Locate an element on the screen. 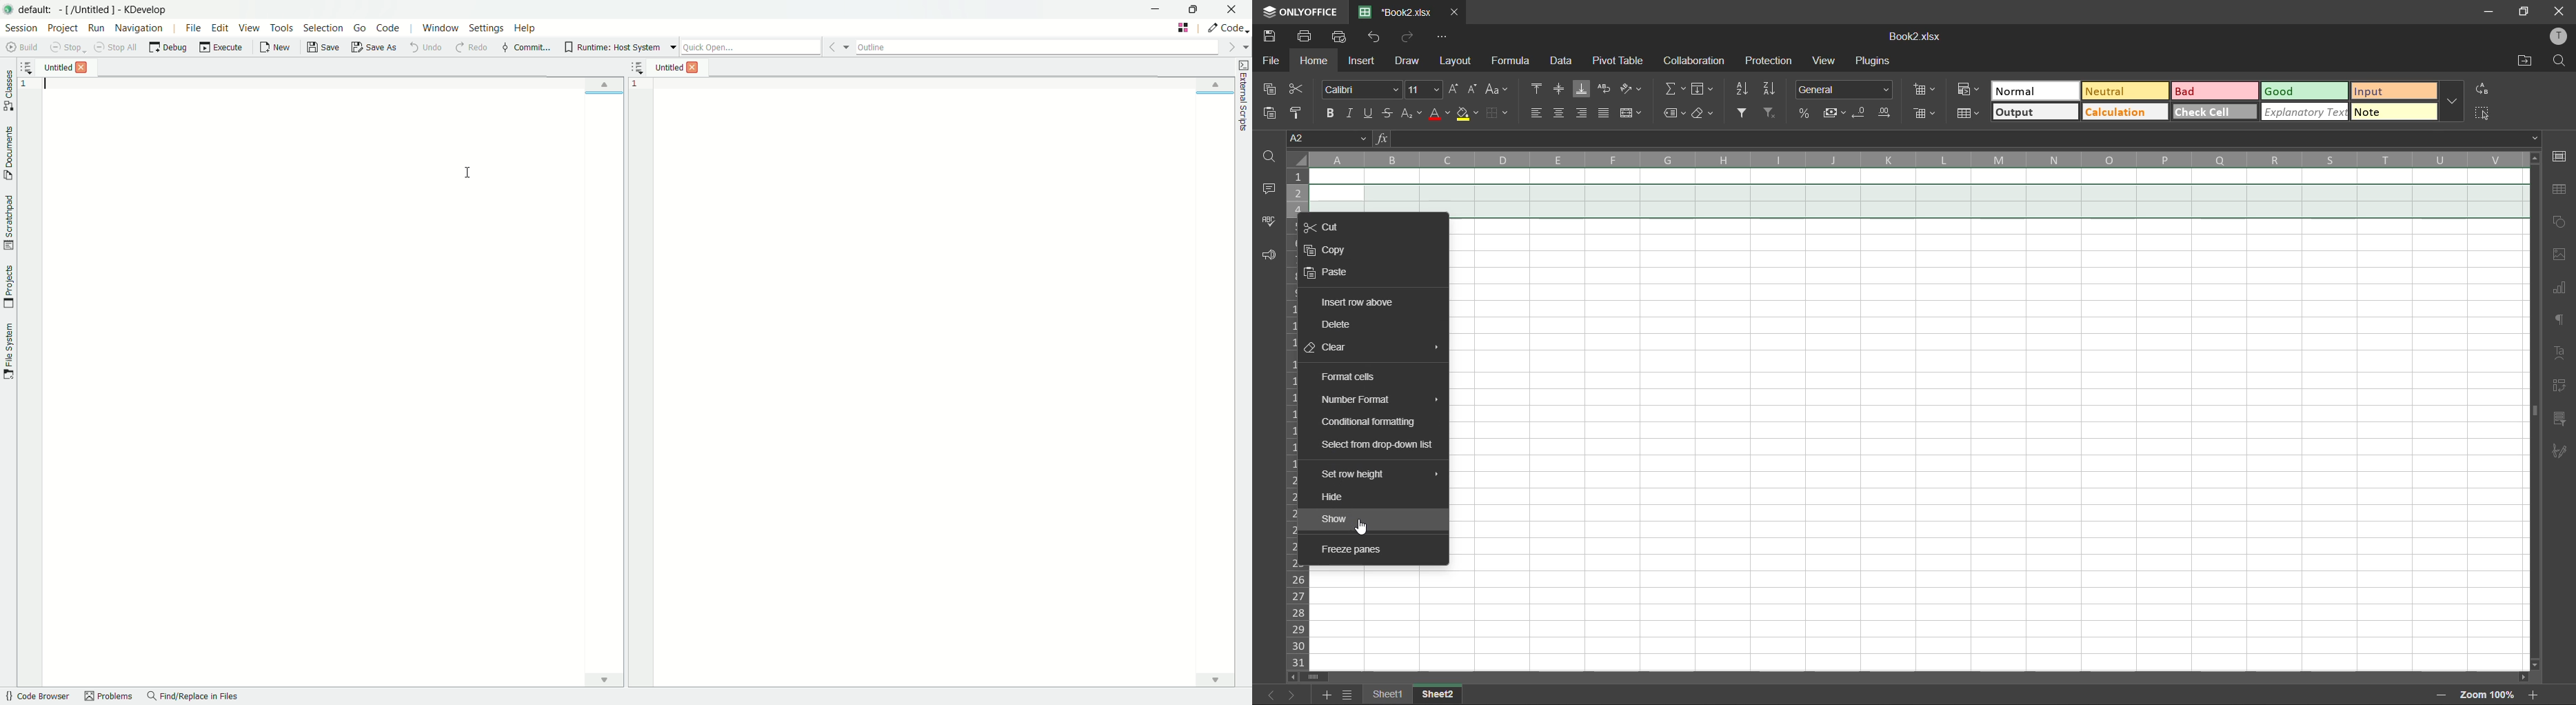 The height and width of the screenshot is (728, 2576). increment size is located at coordinates (1454, 90).